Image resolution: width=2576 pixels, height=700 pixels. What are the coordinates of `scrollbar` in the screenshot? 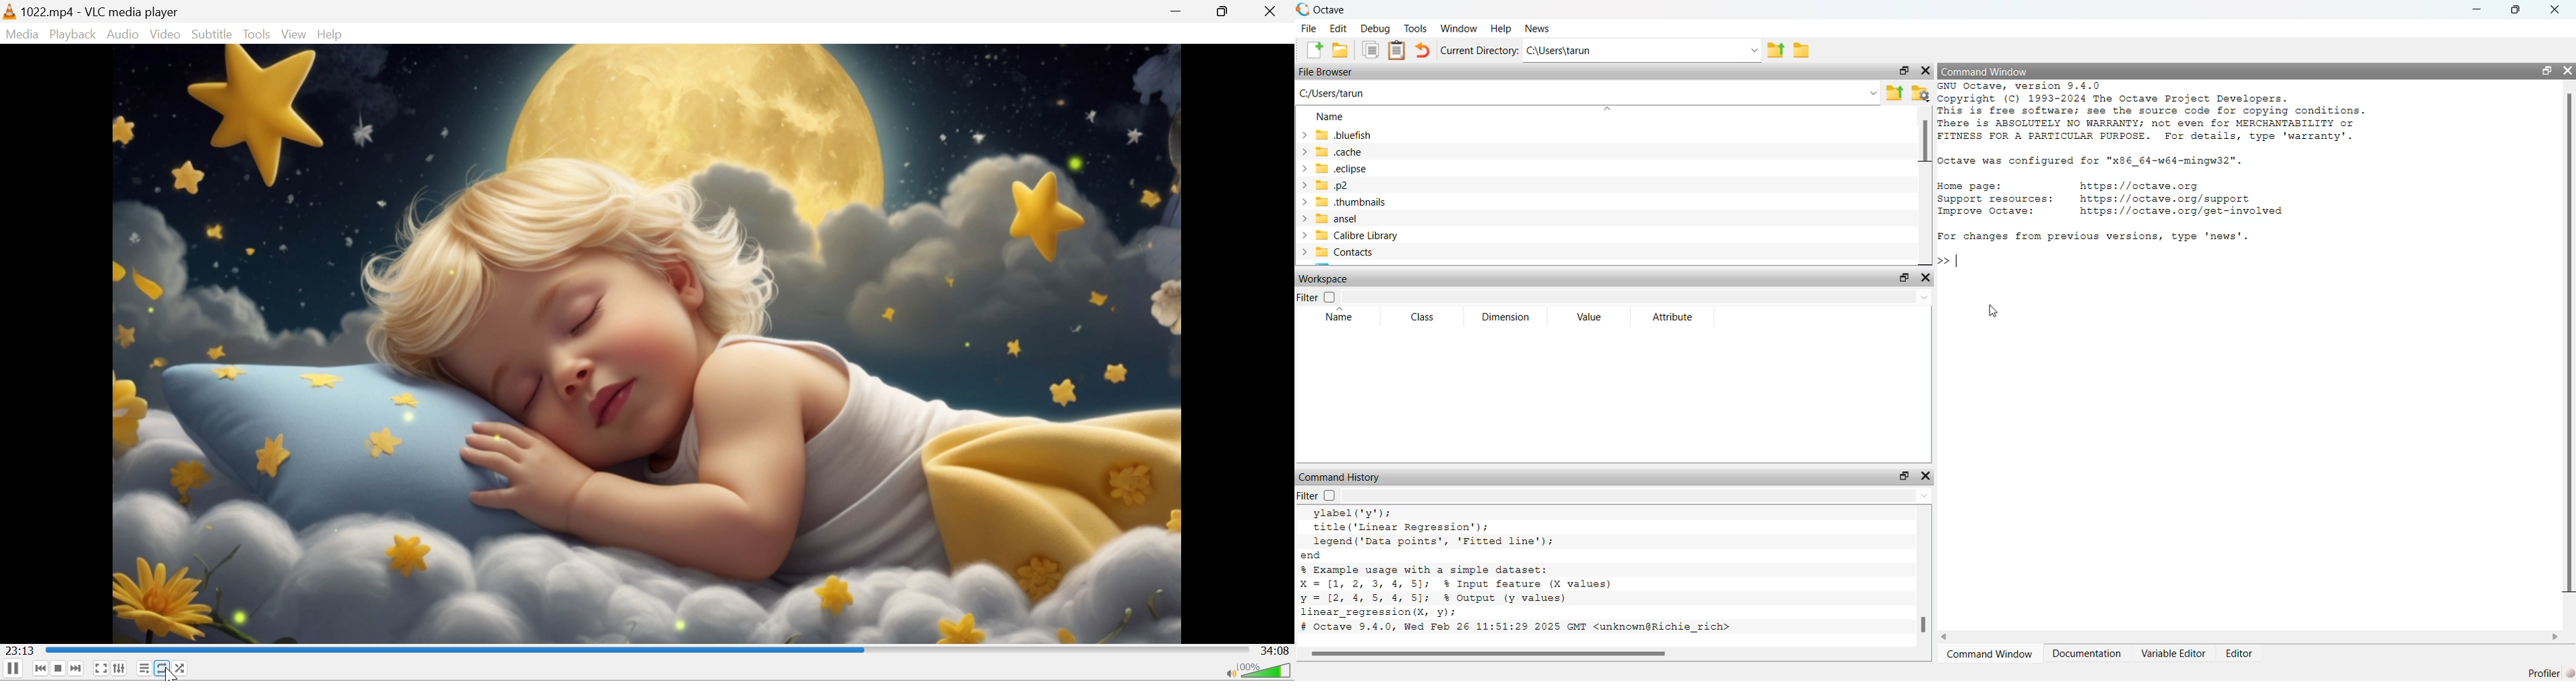 It's located at (1923, 623).